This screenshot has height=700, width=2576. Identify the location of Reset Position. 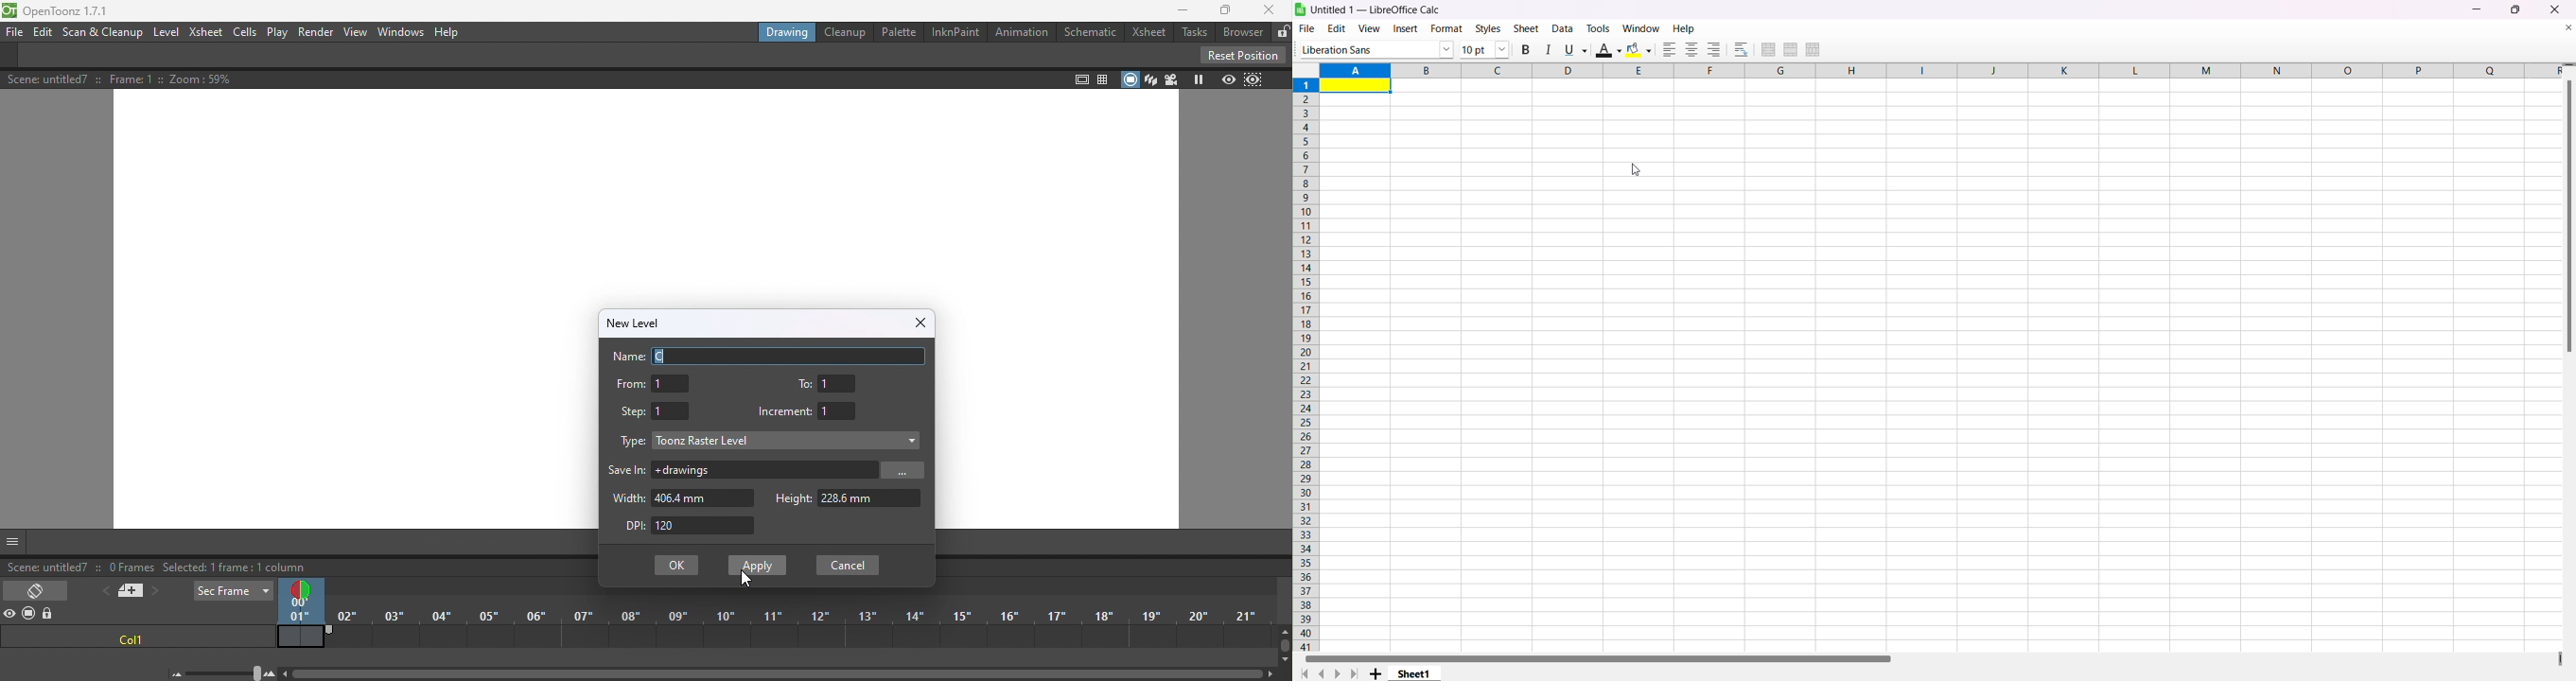
(1242, 55).